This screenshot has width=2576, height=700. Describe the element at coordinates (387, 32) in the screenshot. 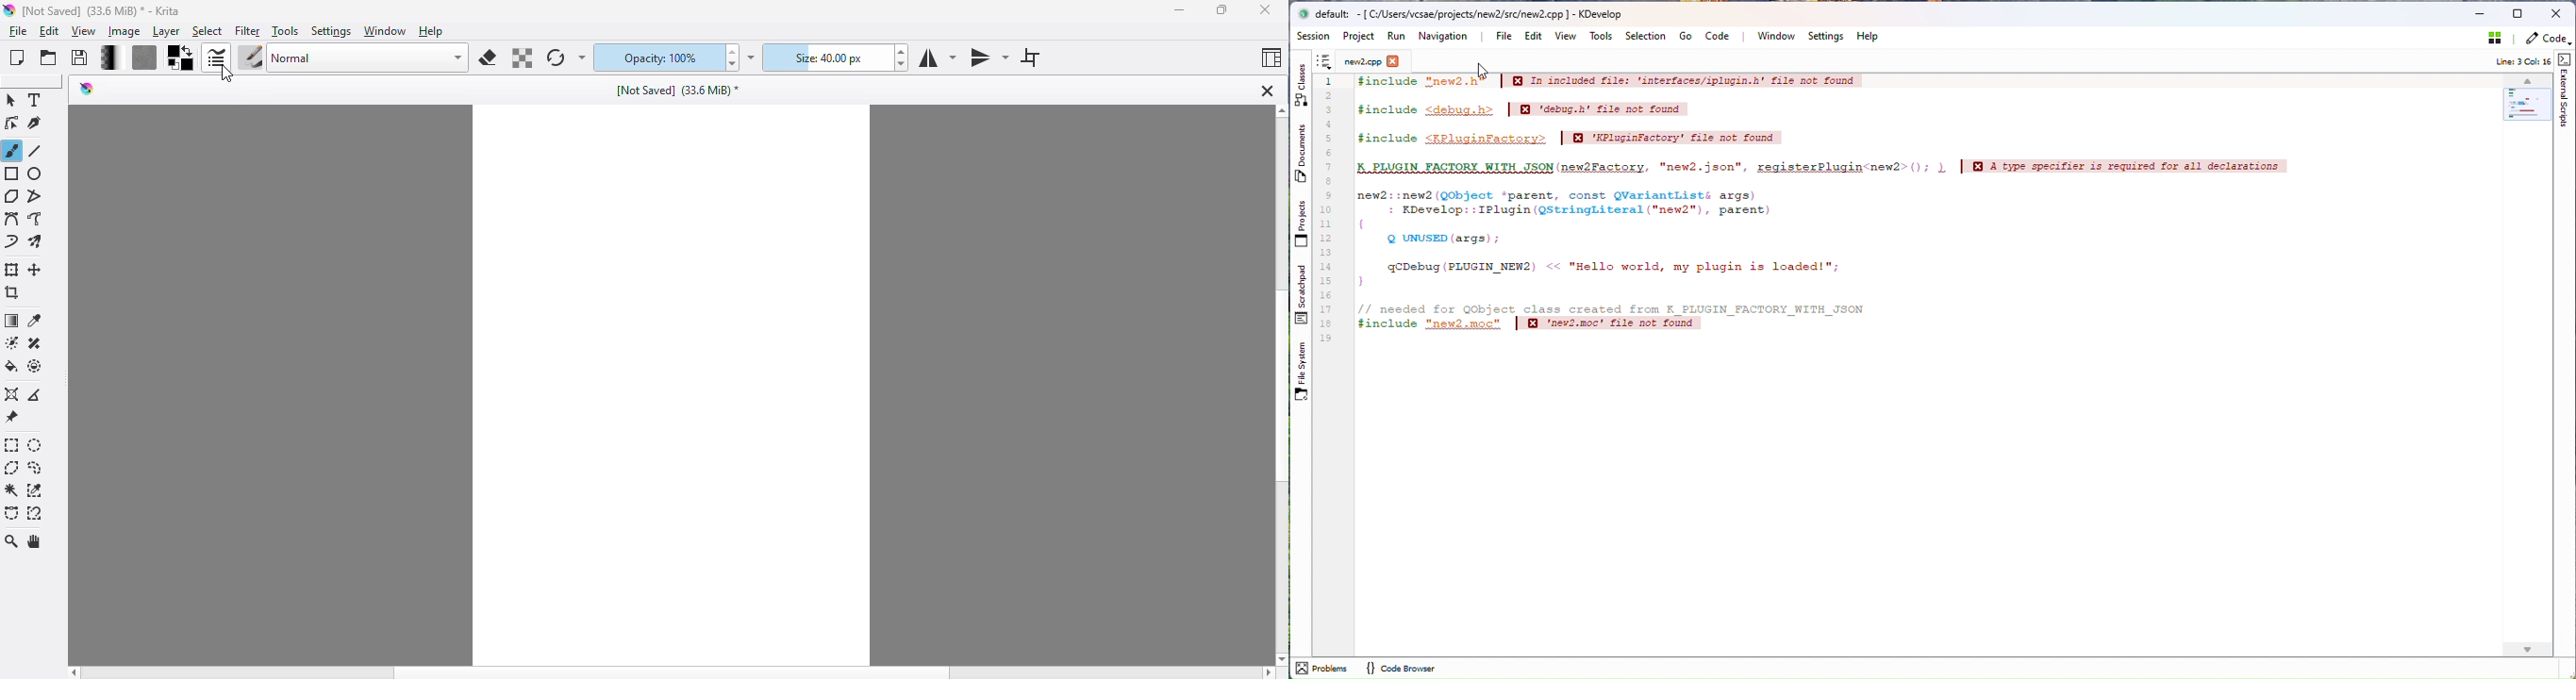

I see `window` at that location.